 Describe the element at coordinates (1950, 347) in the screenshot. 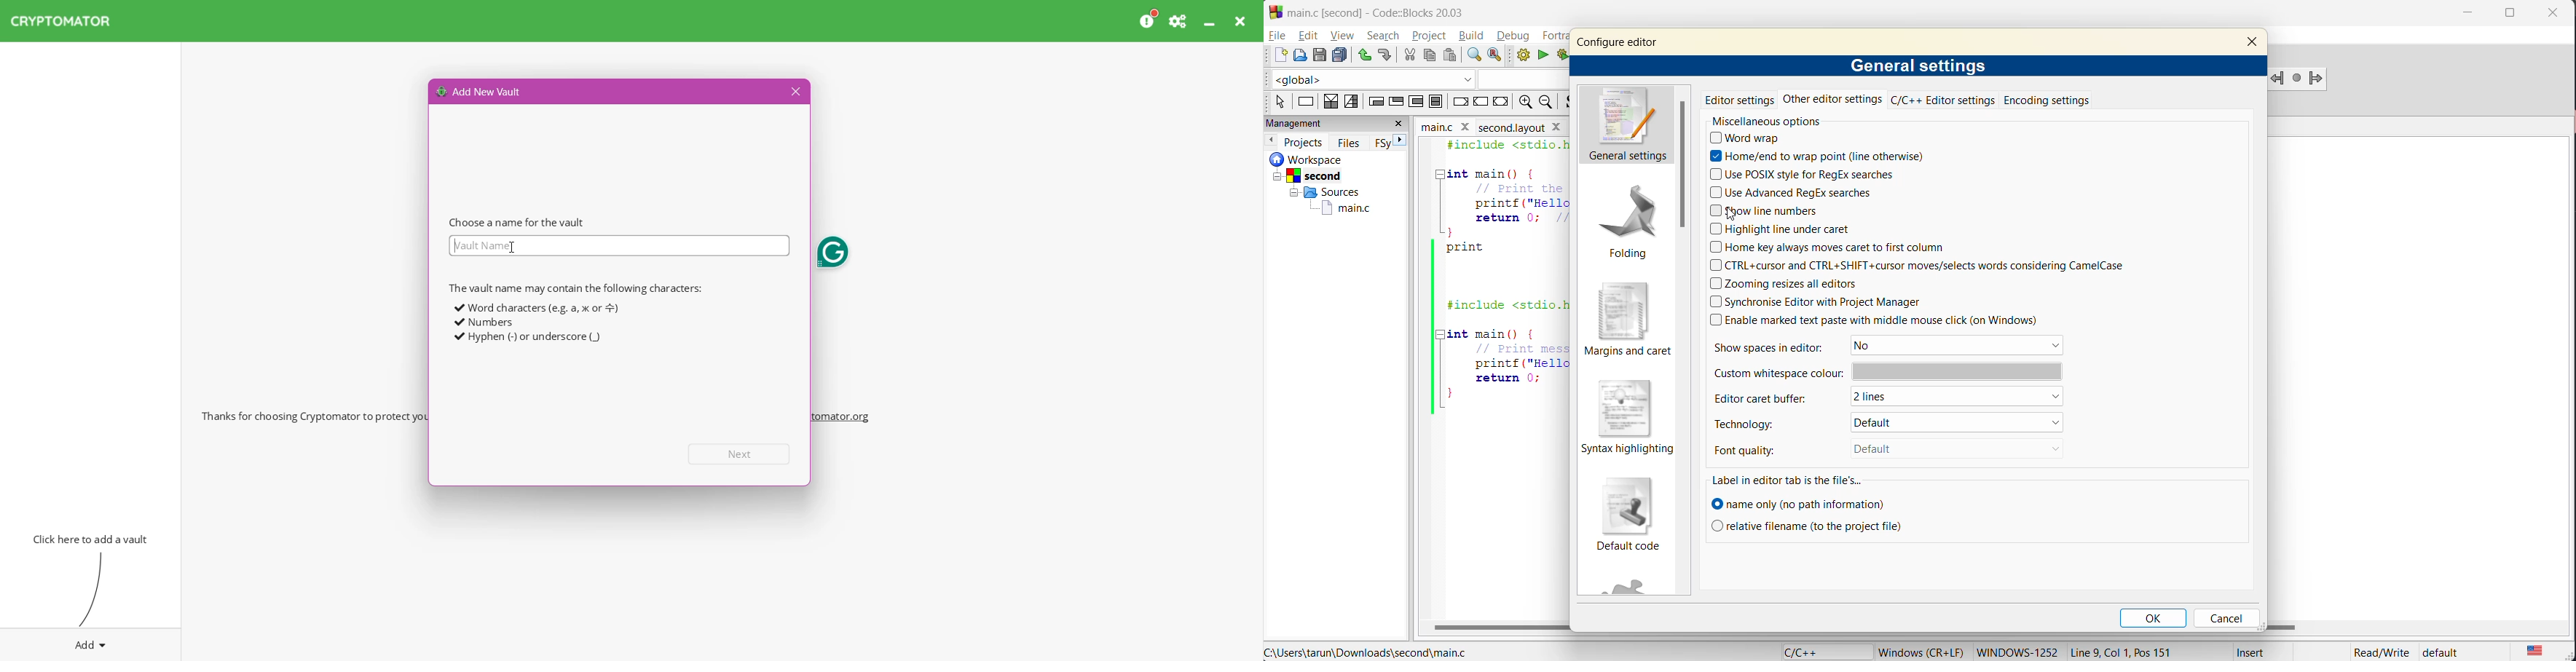

I see `No` at that location.